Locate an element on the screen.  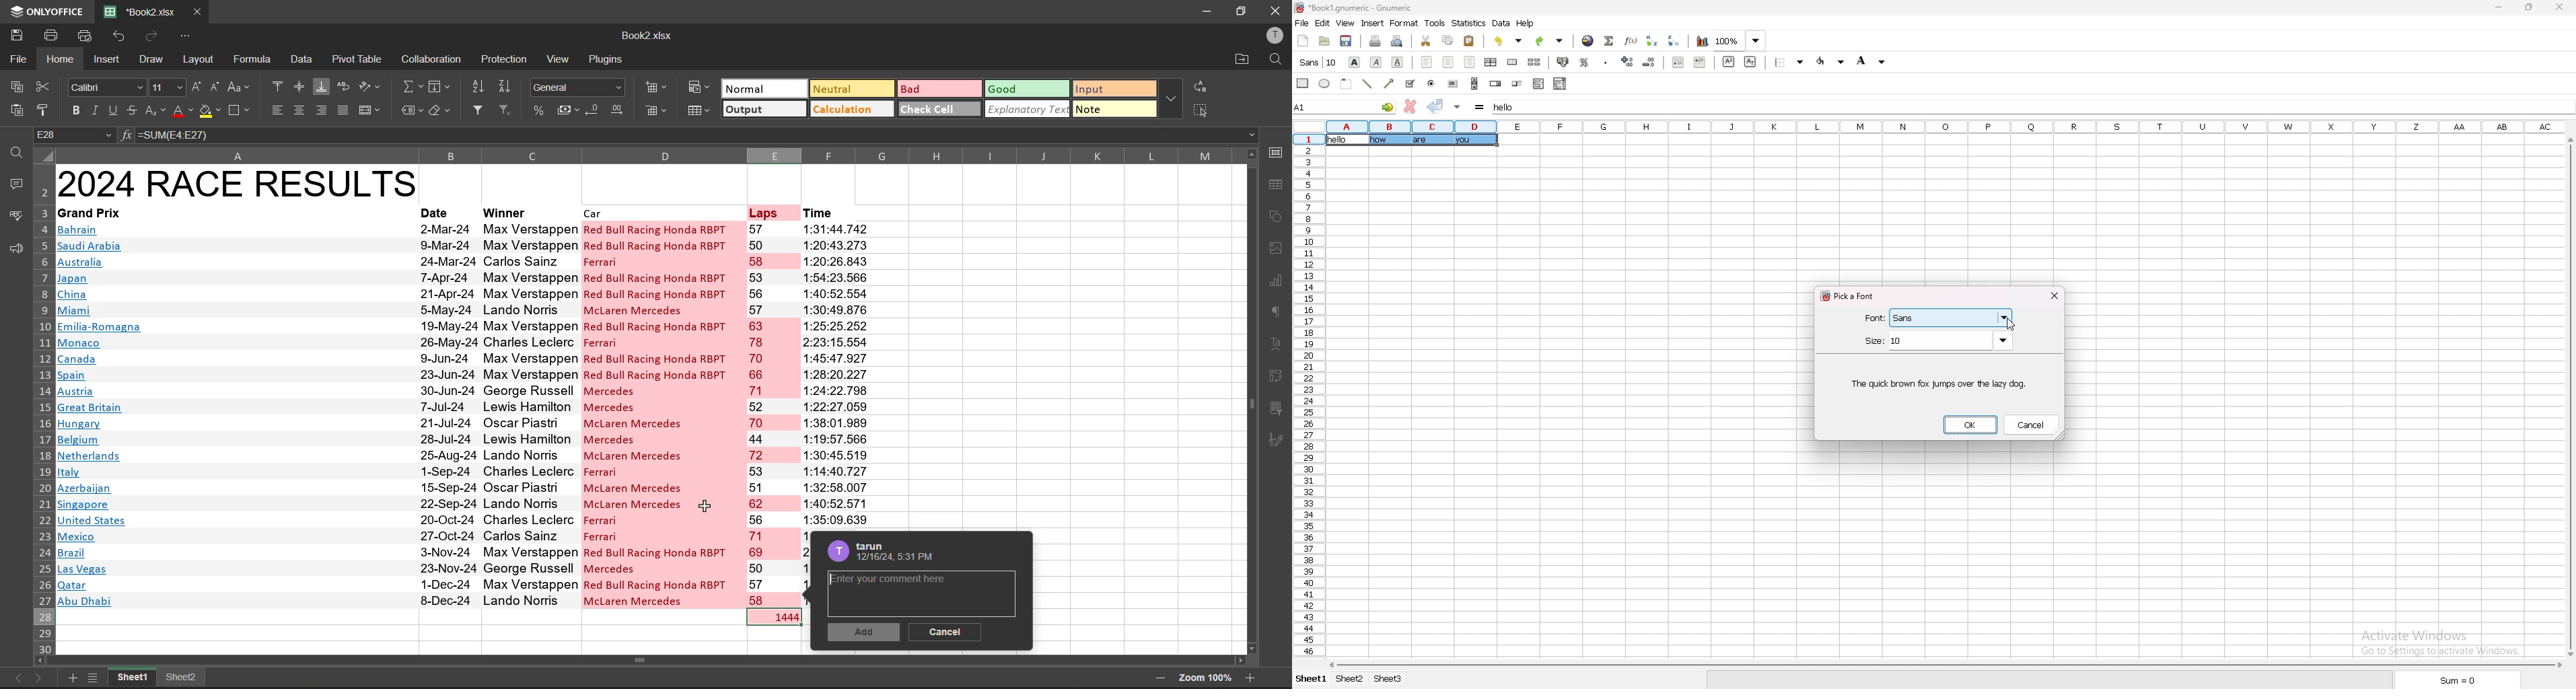
strikethrough is located at coordinates (134, 111).